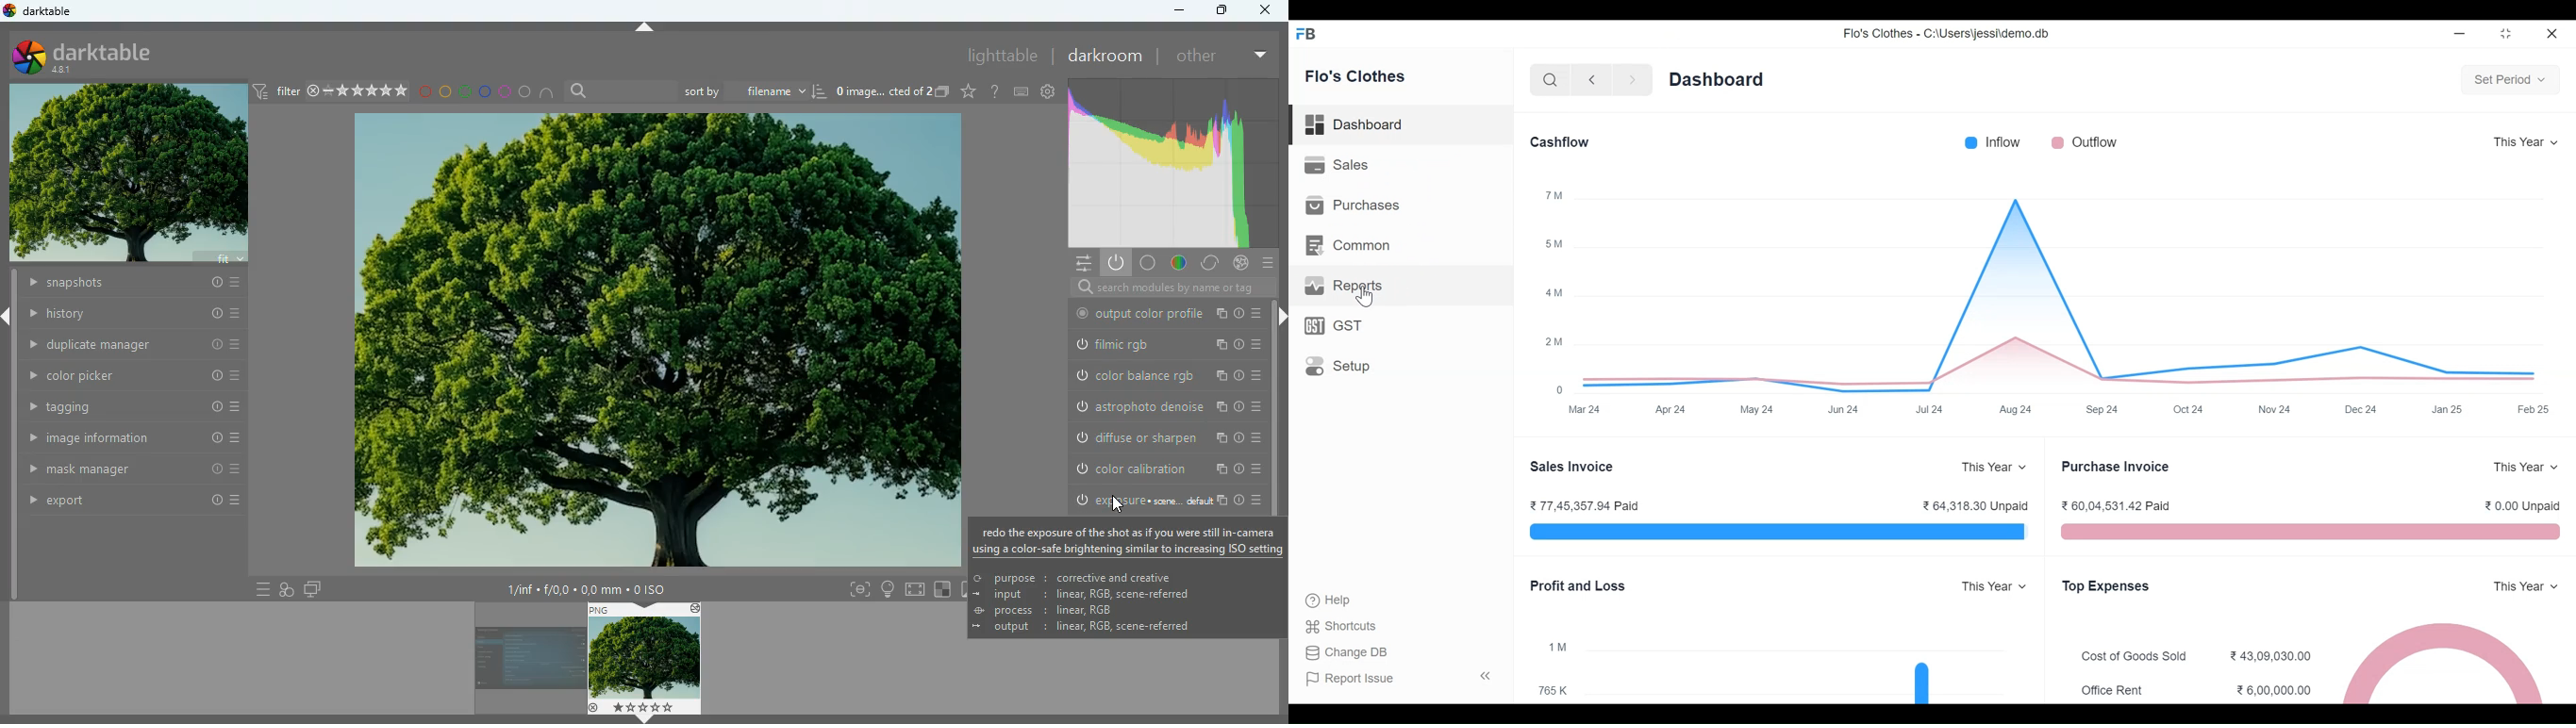 This screenshot has height=728, width=2576. I want to click on Purchases, so click(1354, 205).